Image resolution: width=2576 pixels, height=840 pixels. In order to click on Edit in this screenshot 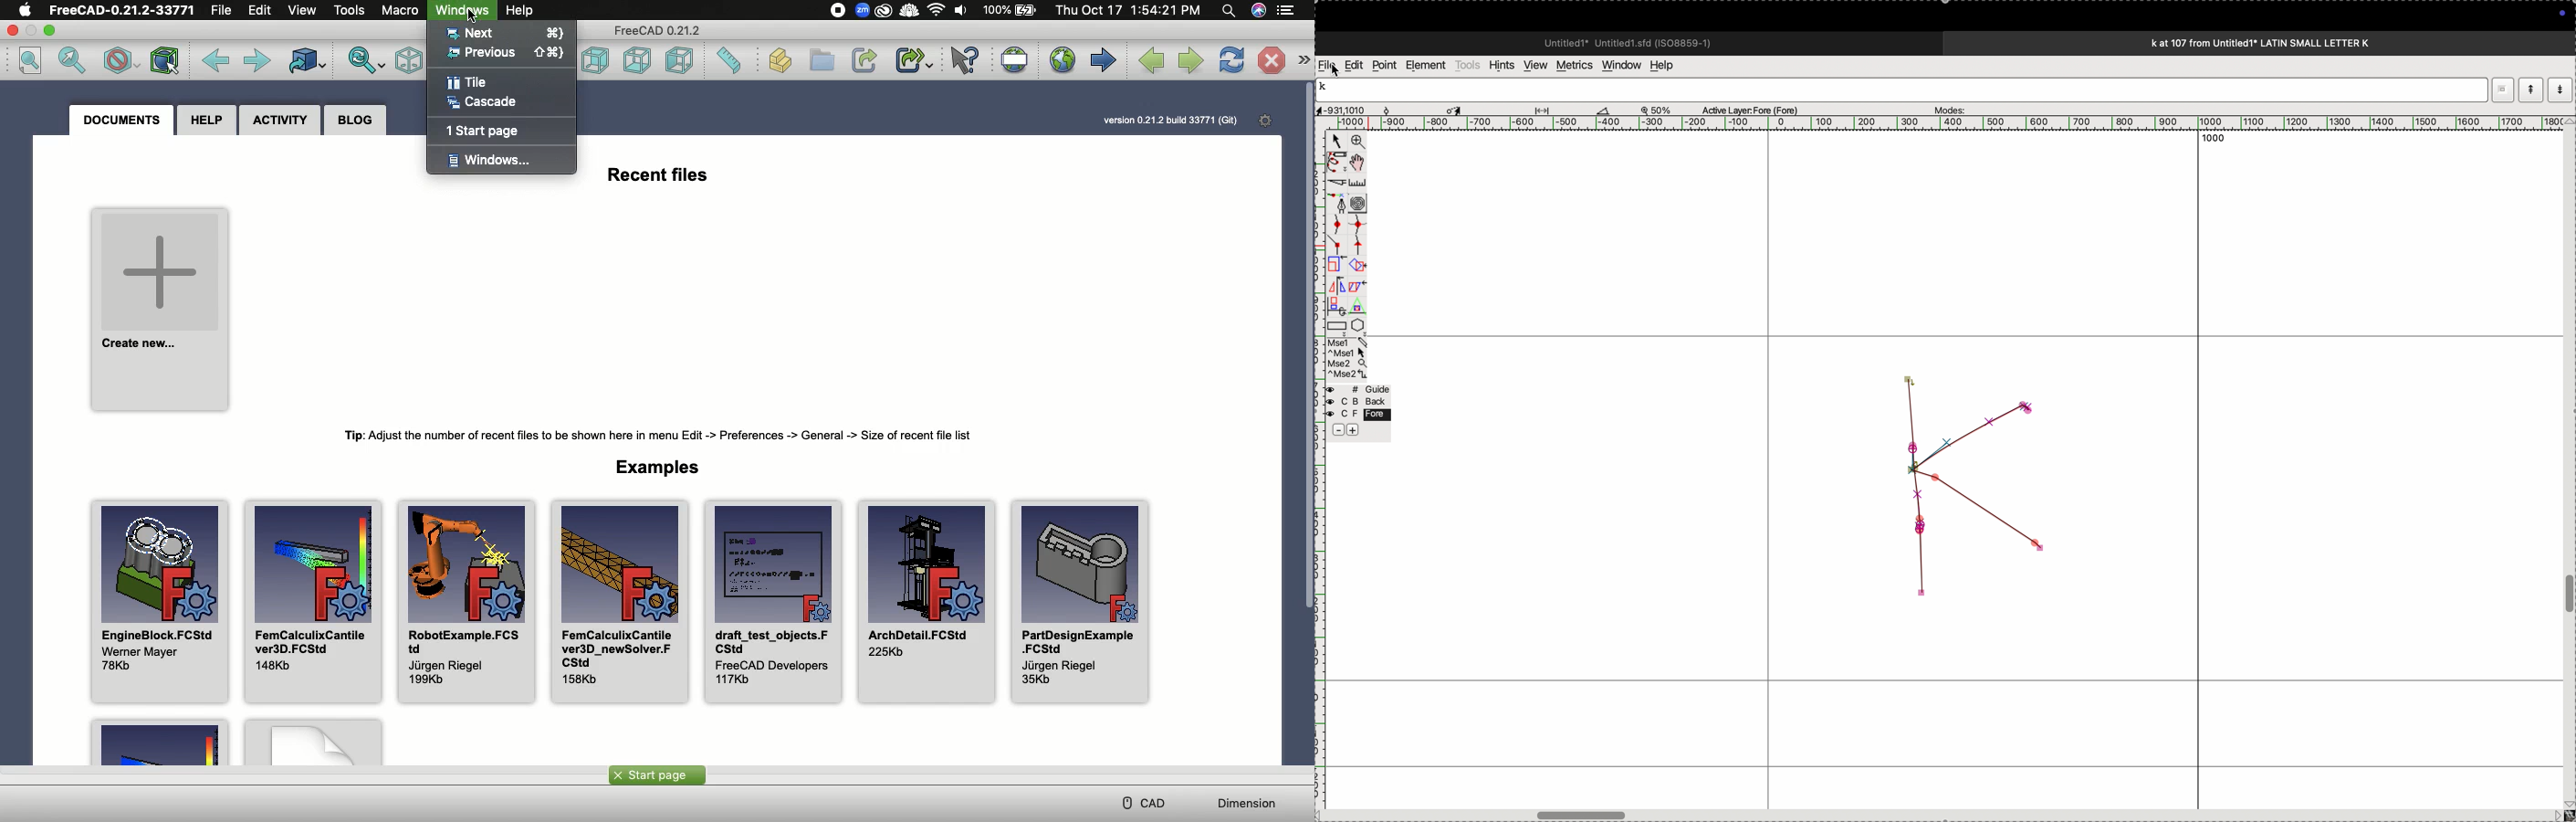, I will do `click(263, 11)`.